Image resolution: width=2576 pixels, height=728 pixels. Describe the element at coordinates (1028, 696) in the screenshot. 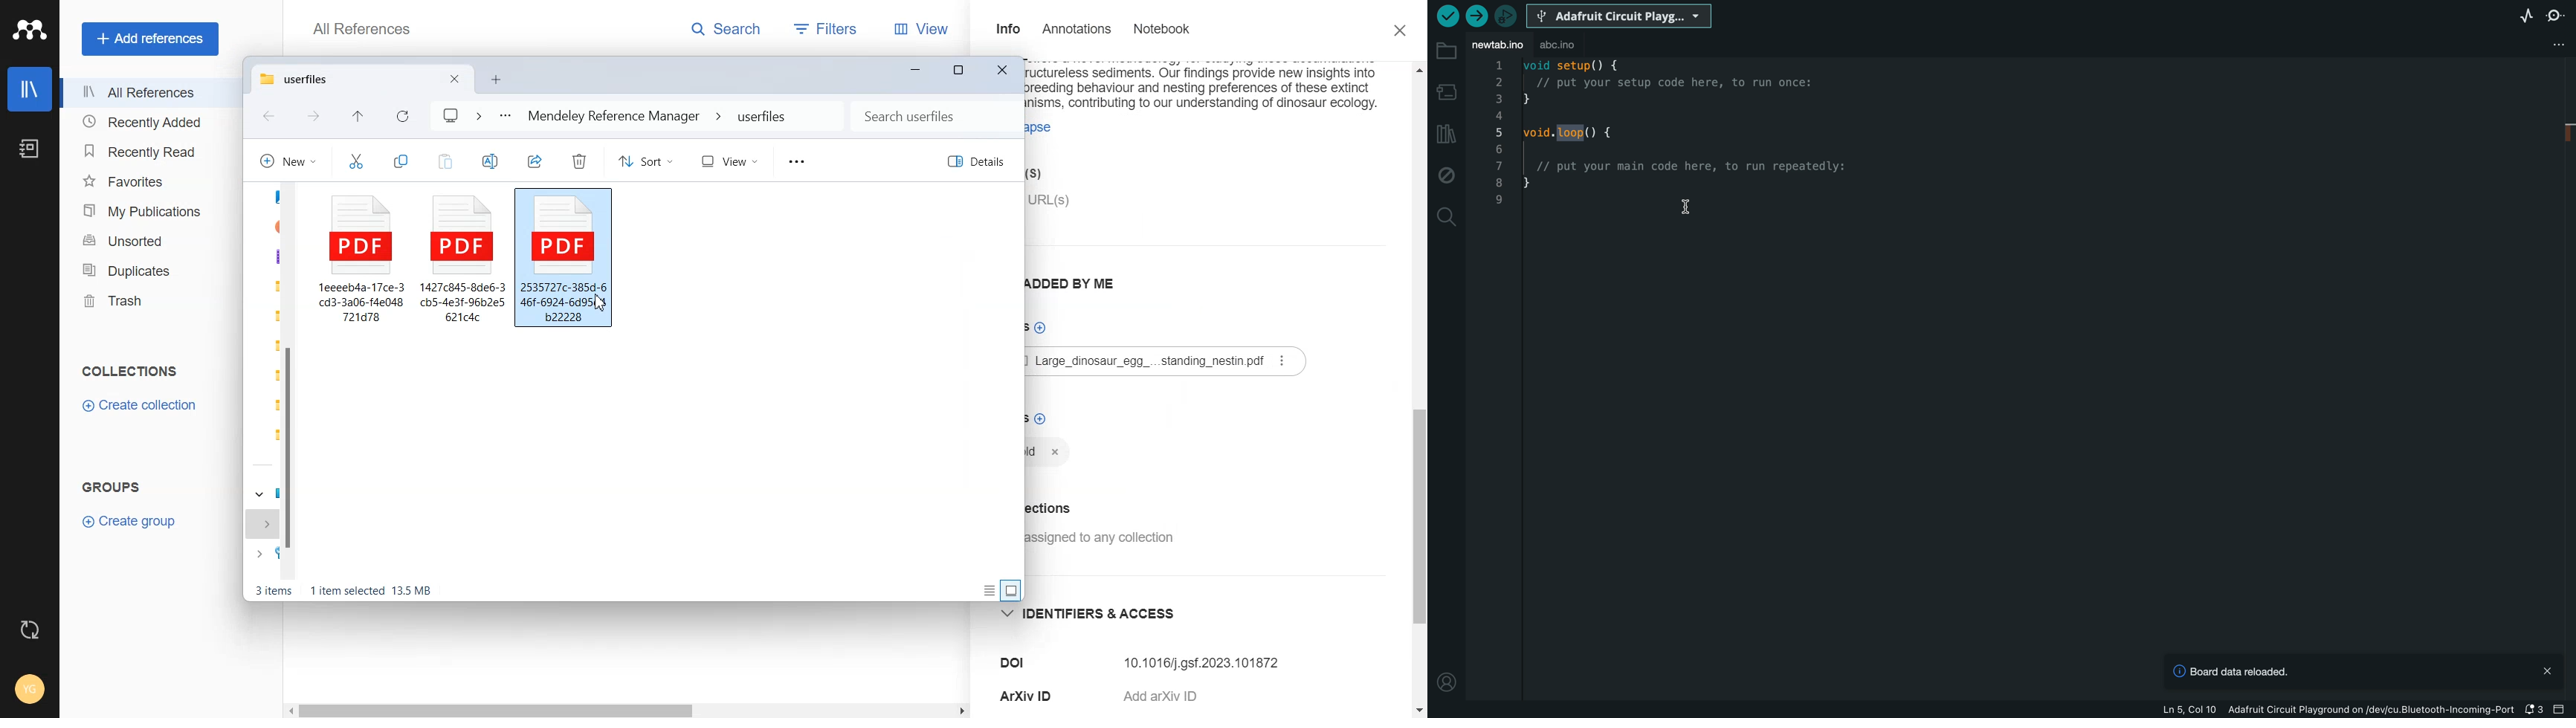

I see `ArXiv` at that location.